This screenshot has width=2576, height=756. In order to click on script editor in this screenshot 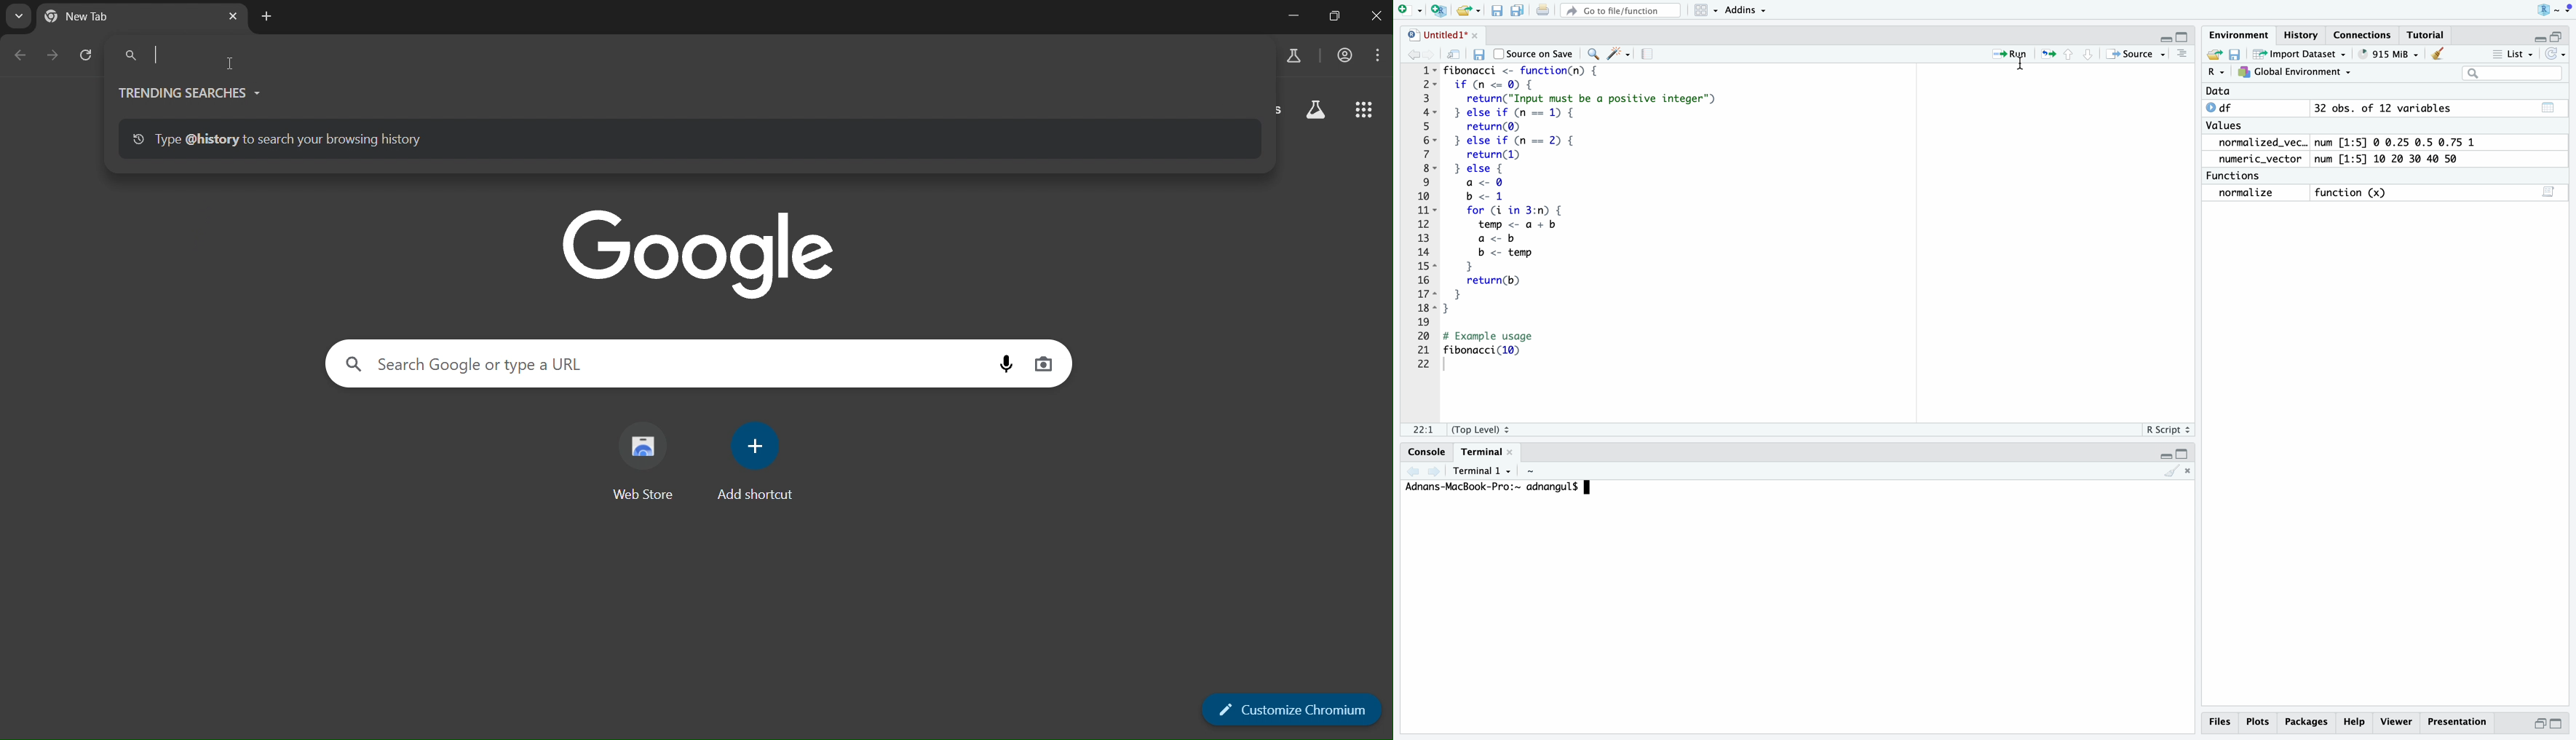, I will do `click(2550, 190)`.